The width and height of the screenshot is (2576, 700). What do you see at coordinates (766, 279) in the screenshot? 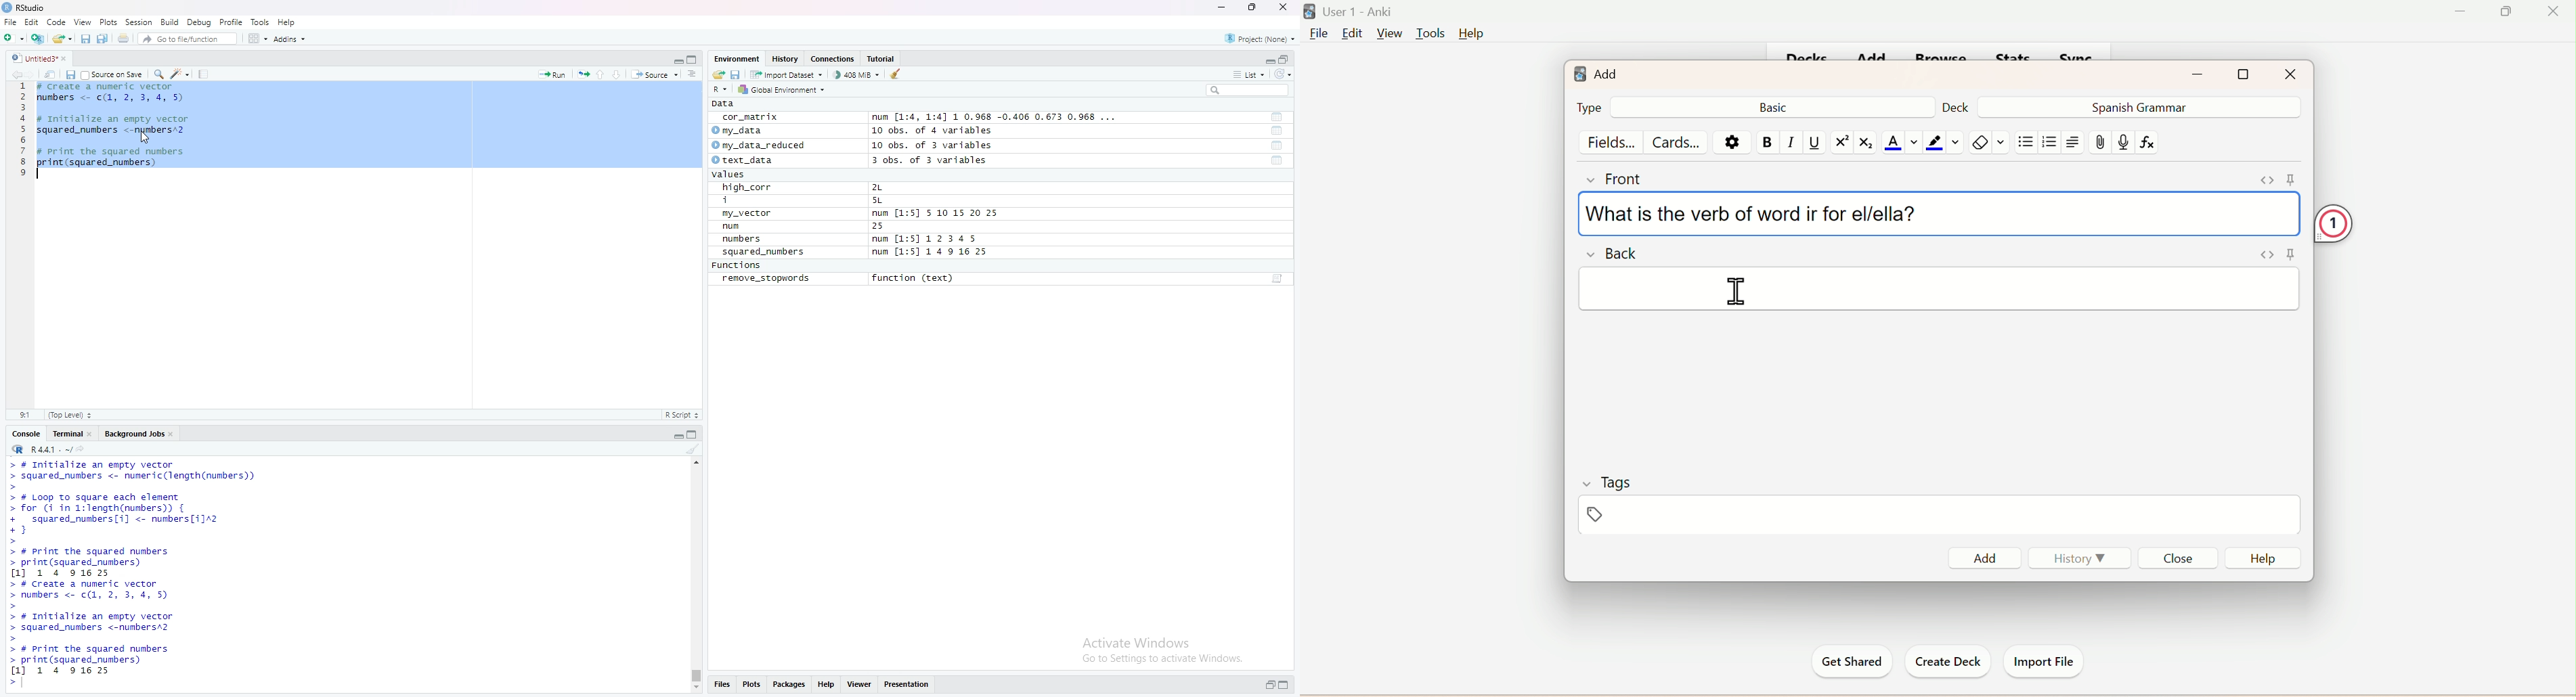
I see `remove_stopwords` at bounding box center [766, 279].